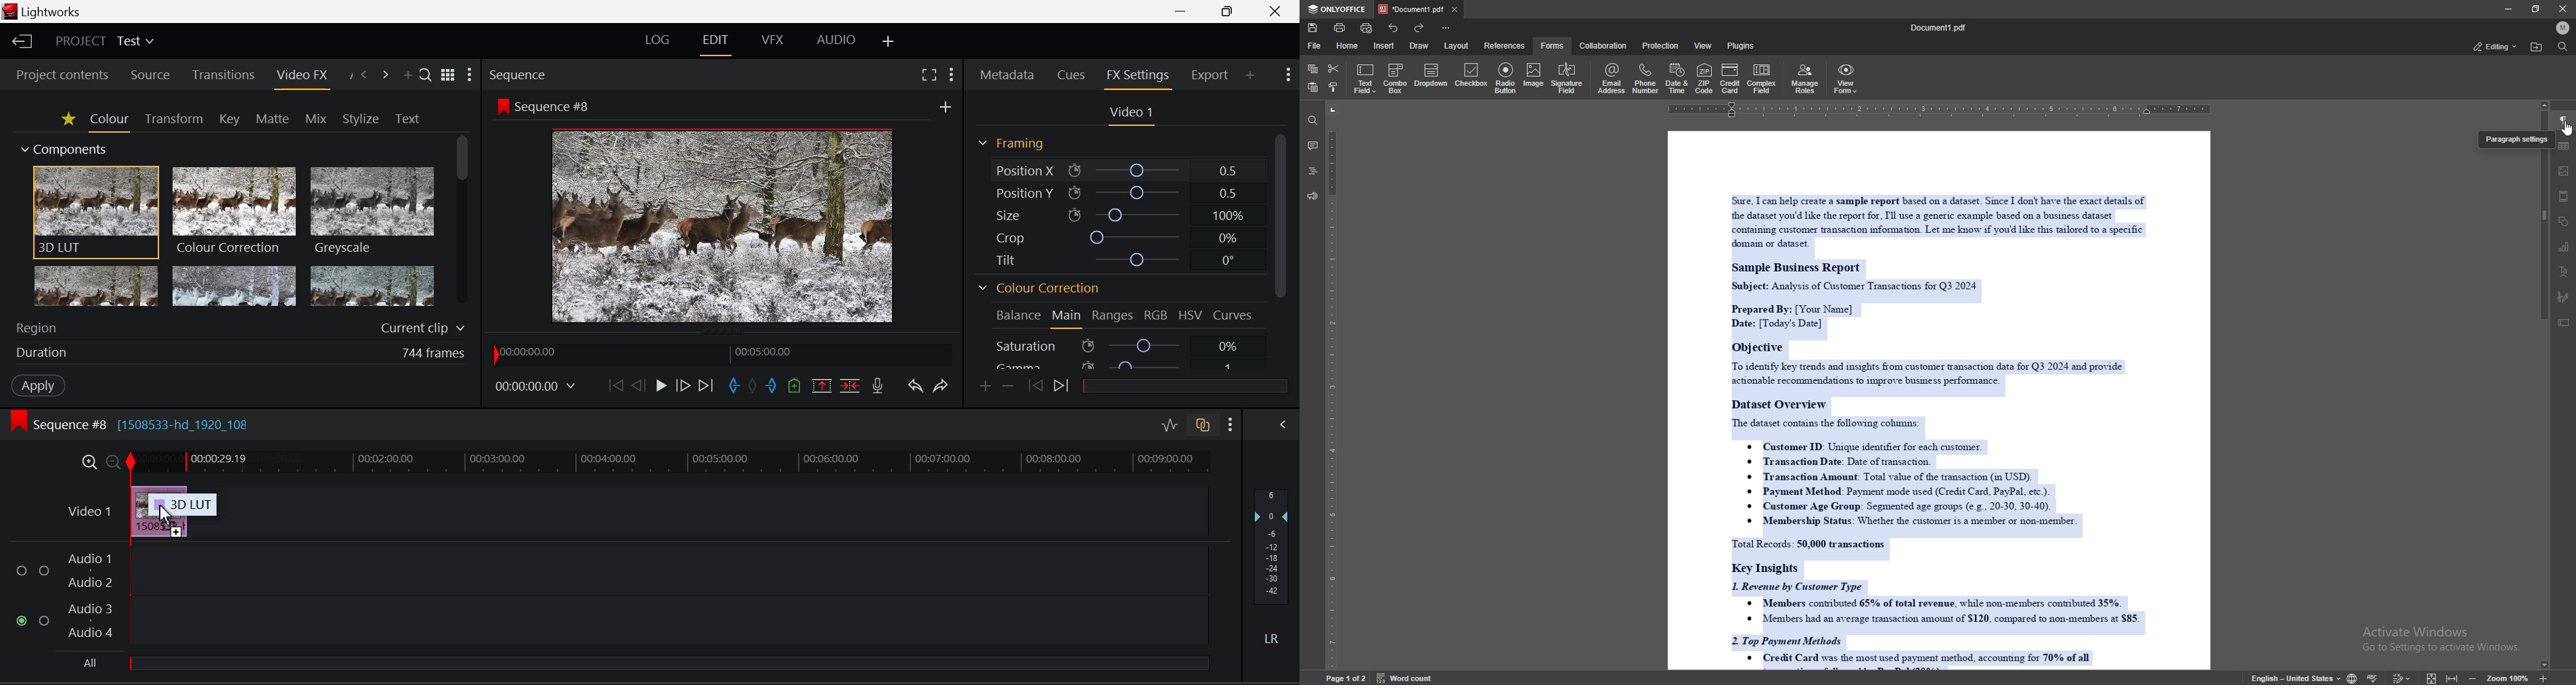  I want to click on Curves, so click(1232, 315).